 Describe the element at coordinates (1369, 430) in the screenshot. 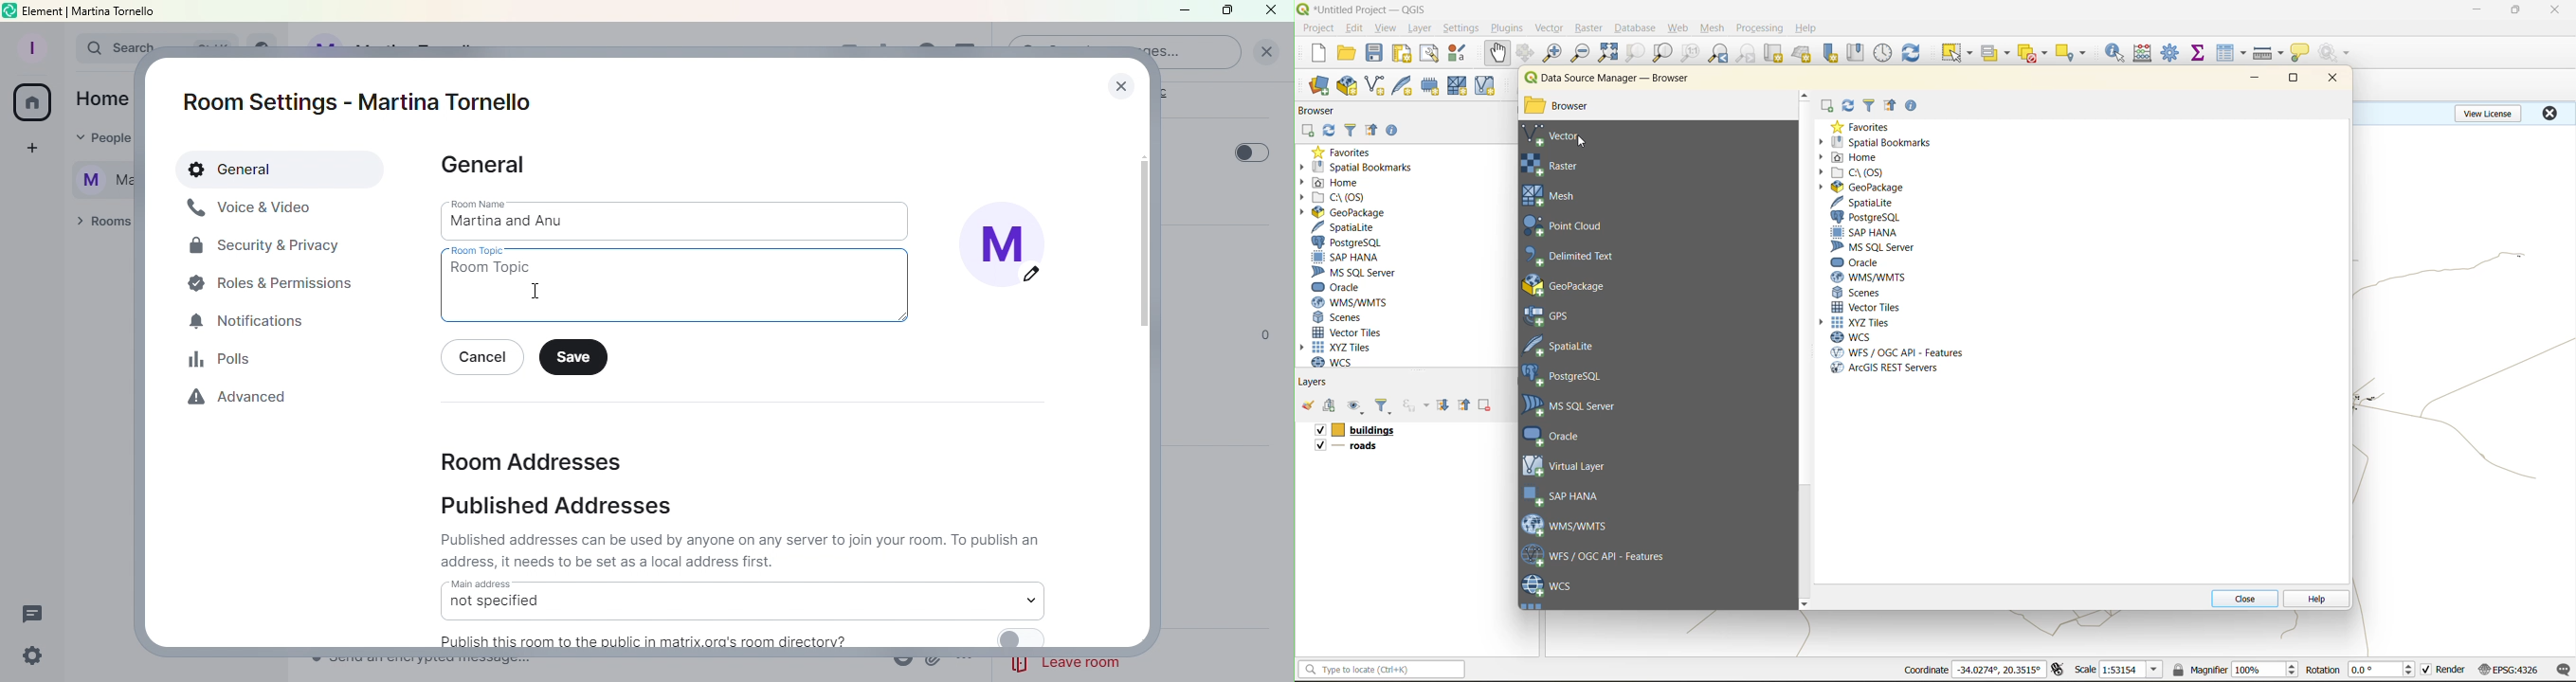

I see `layers` at that location.